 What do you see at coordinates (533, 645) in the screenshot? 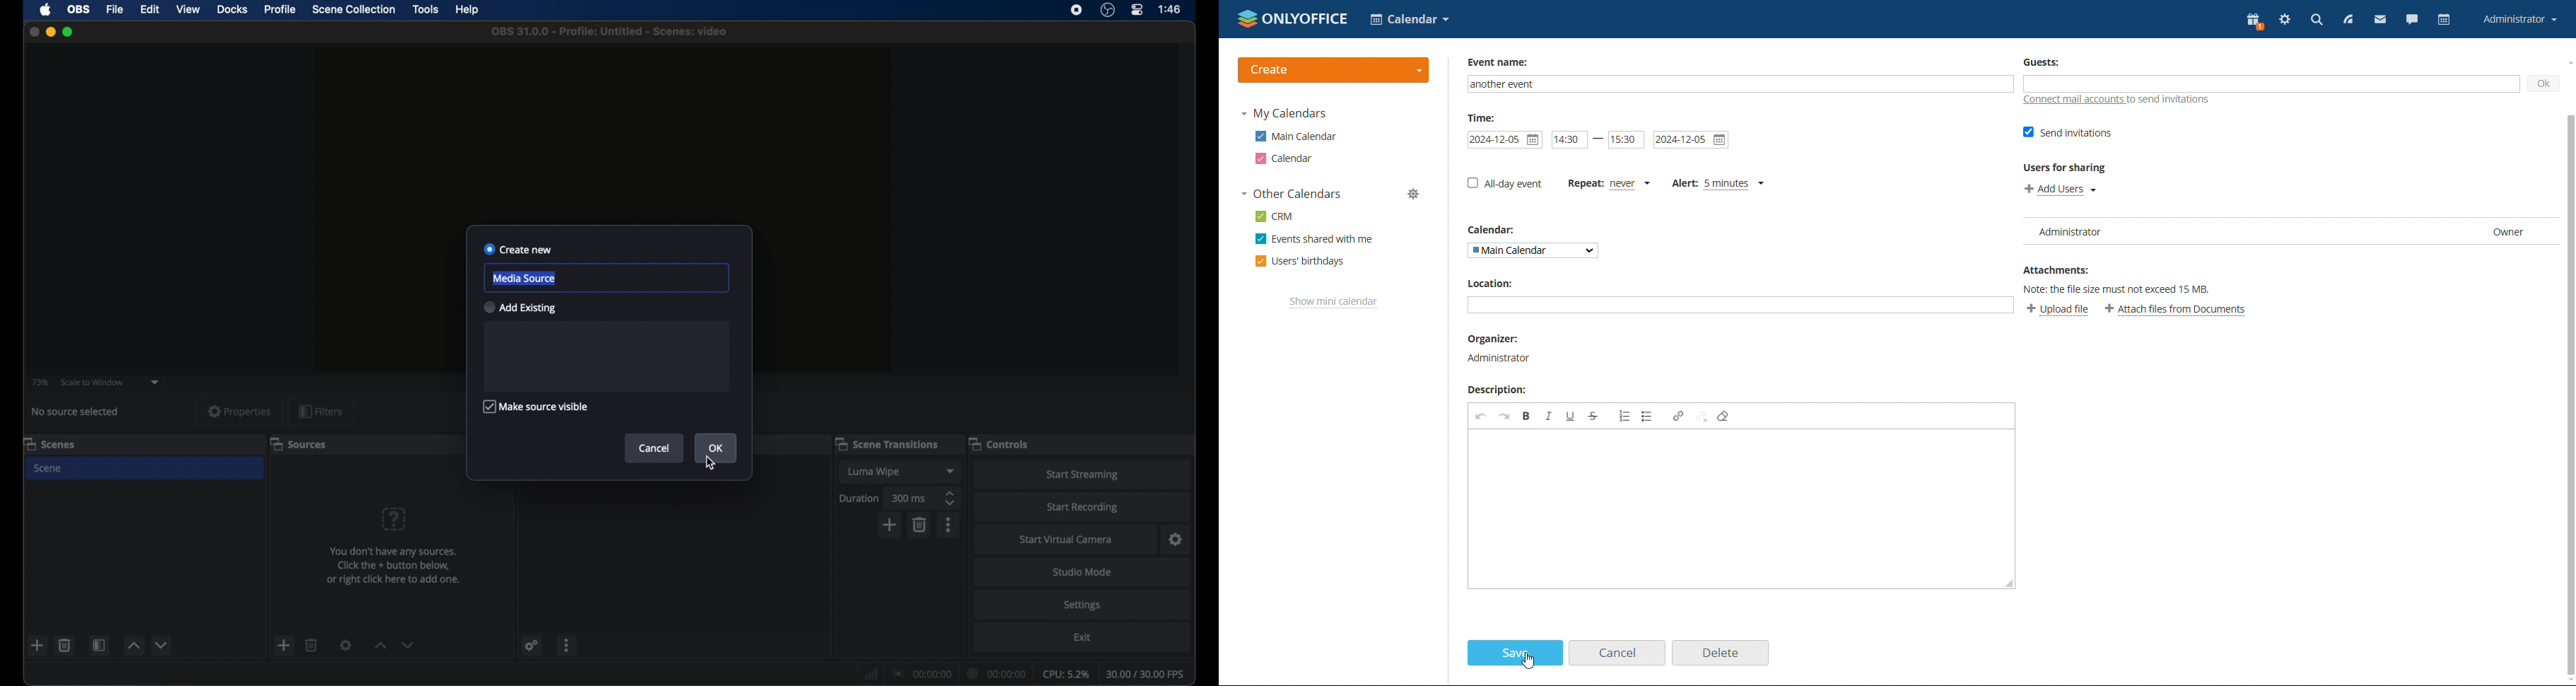
I see `settings` at bounding box center [533, 645].